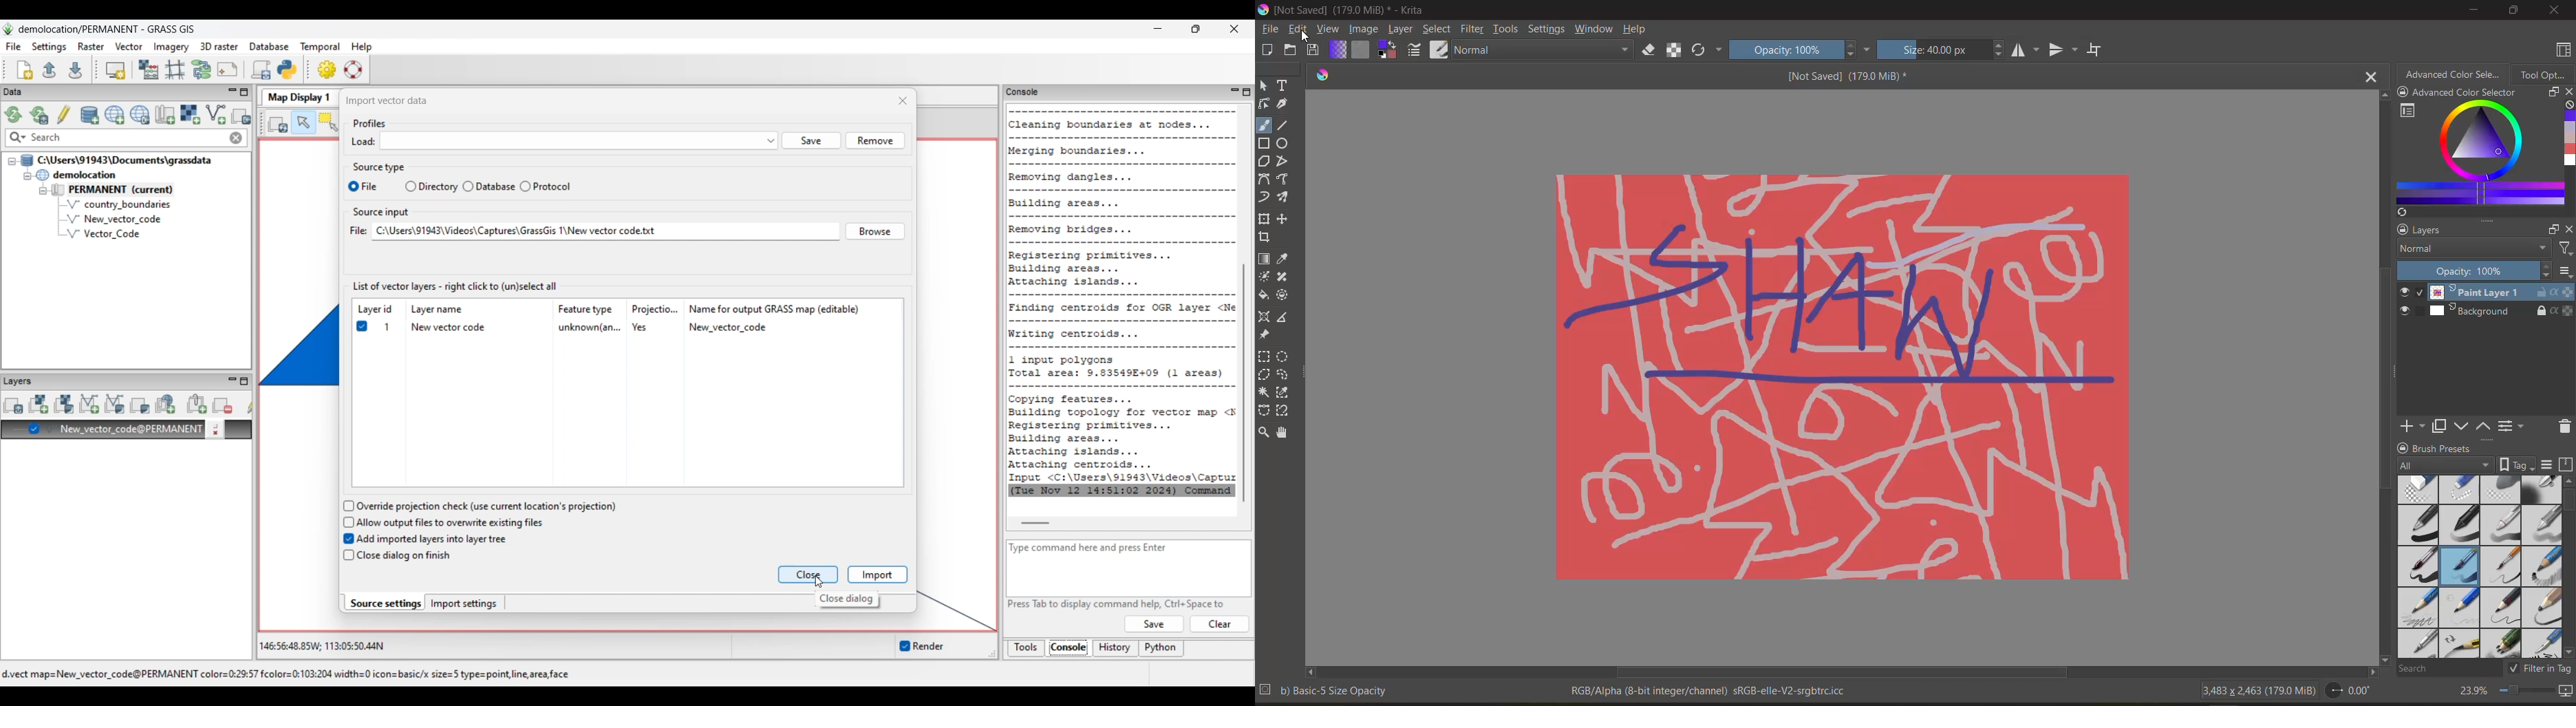 This screenshot has width=2576, height=728. What do you see at coordinates (1362, 48) in the screenshot?
I see `fill pattern` at bounding box center [1362, 48].